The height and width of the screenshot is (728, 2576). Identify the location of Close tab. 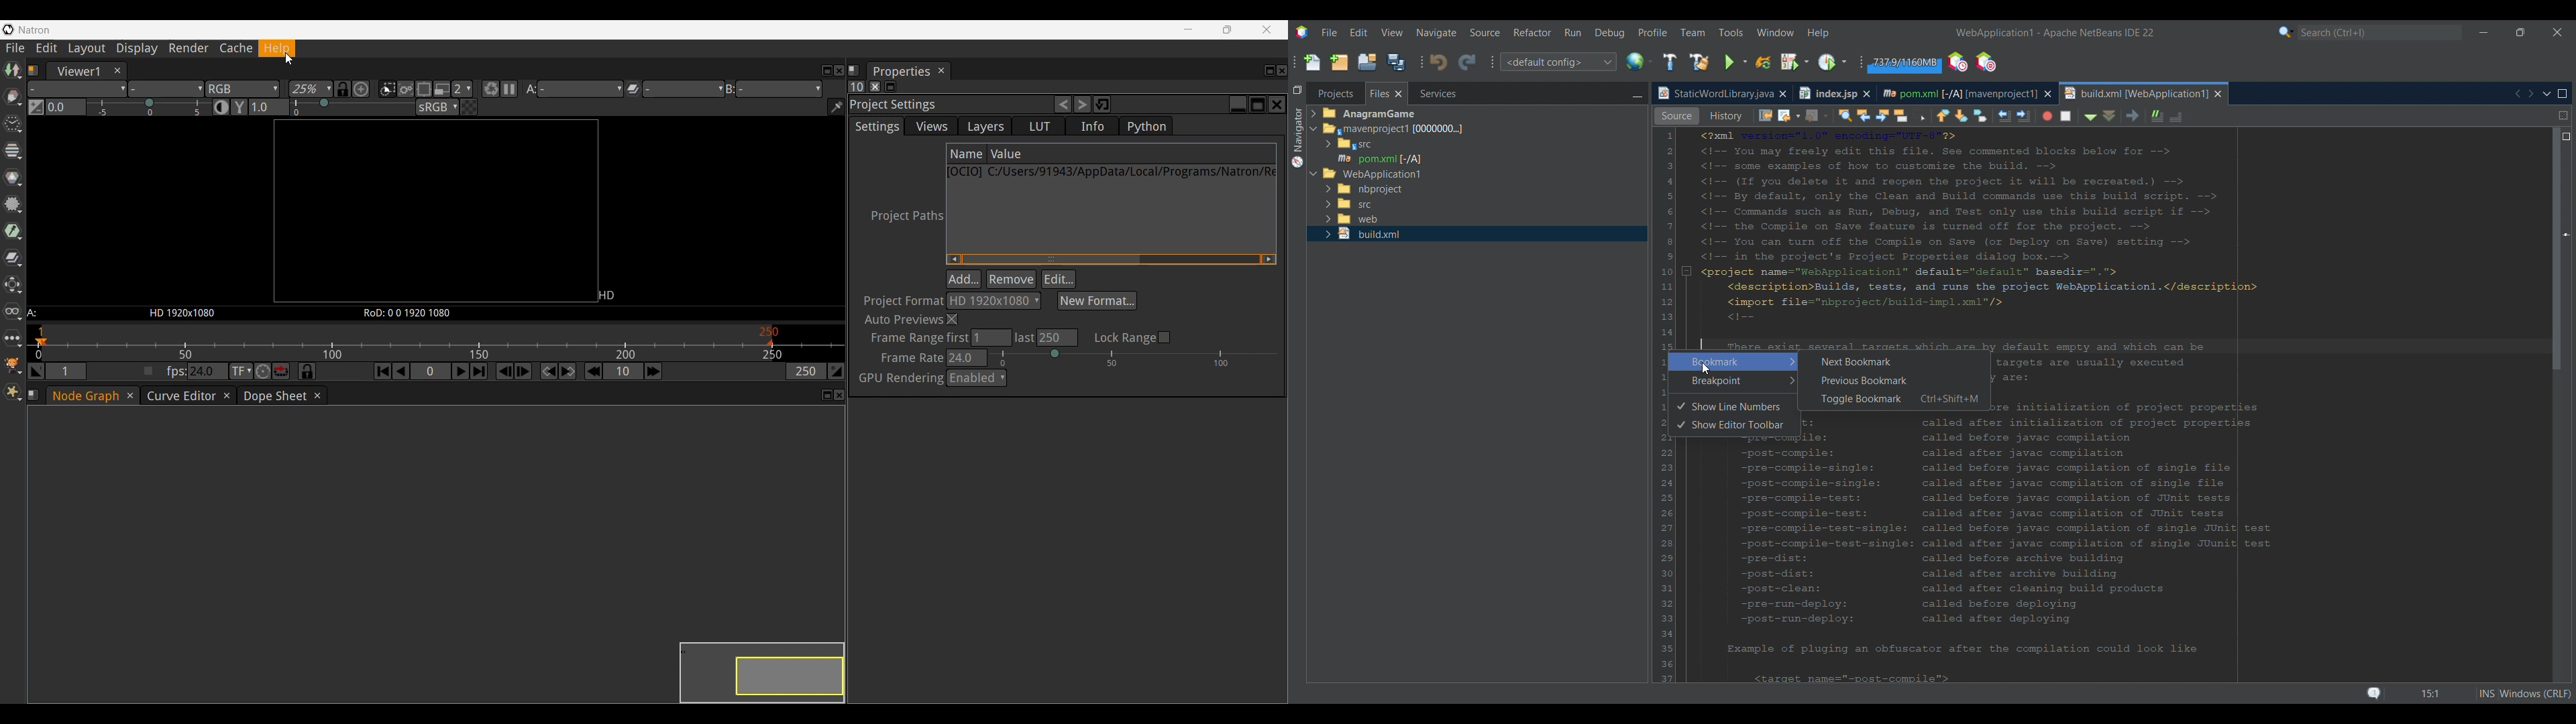
(2048, 94).